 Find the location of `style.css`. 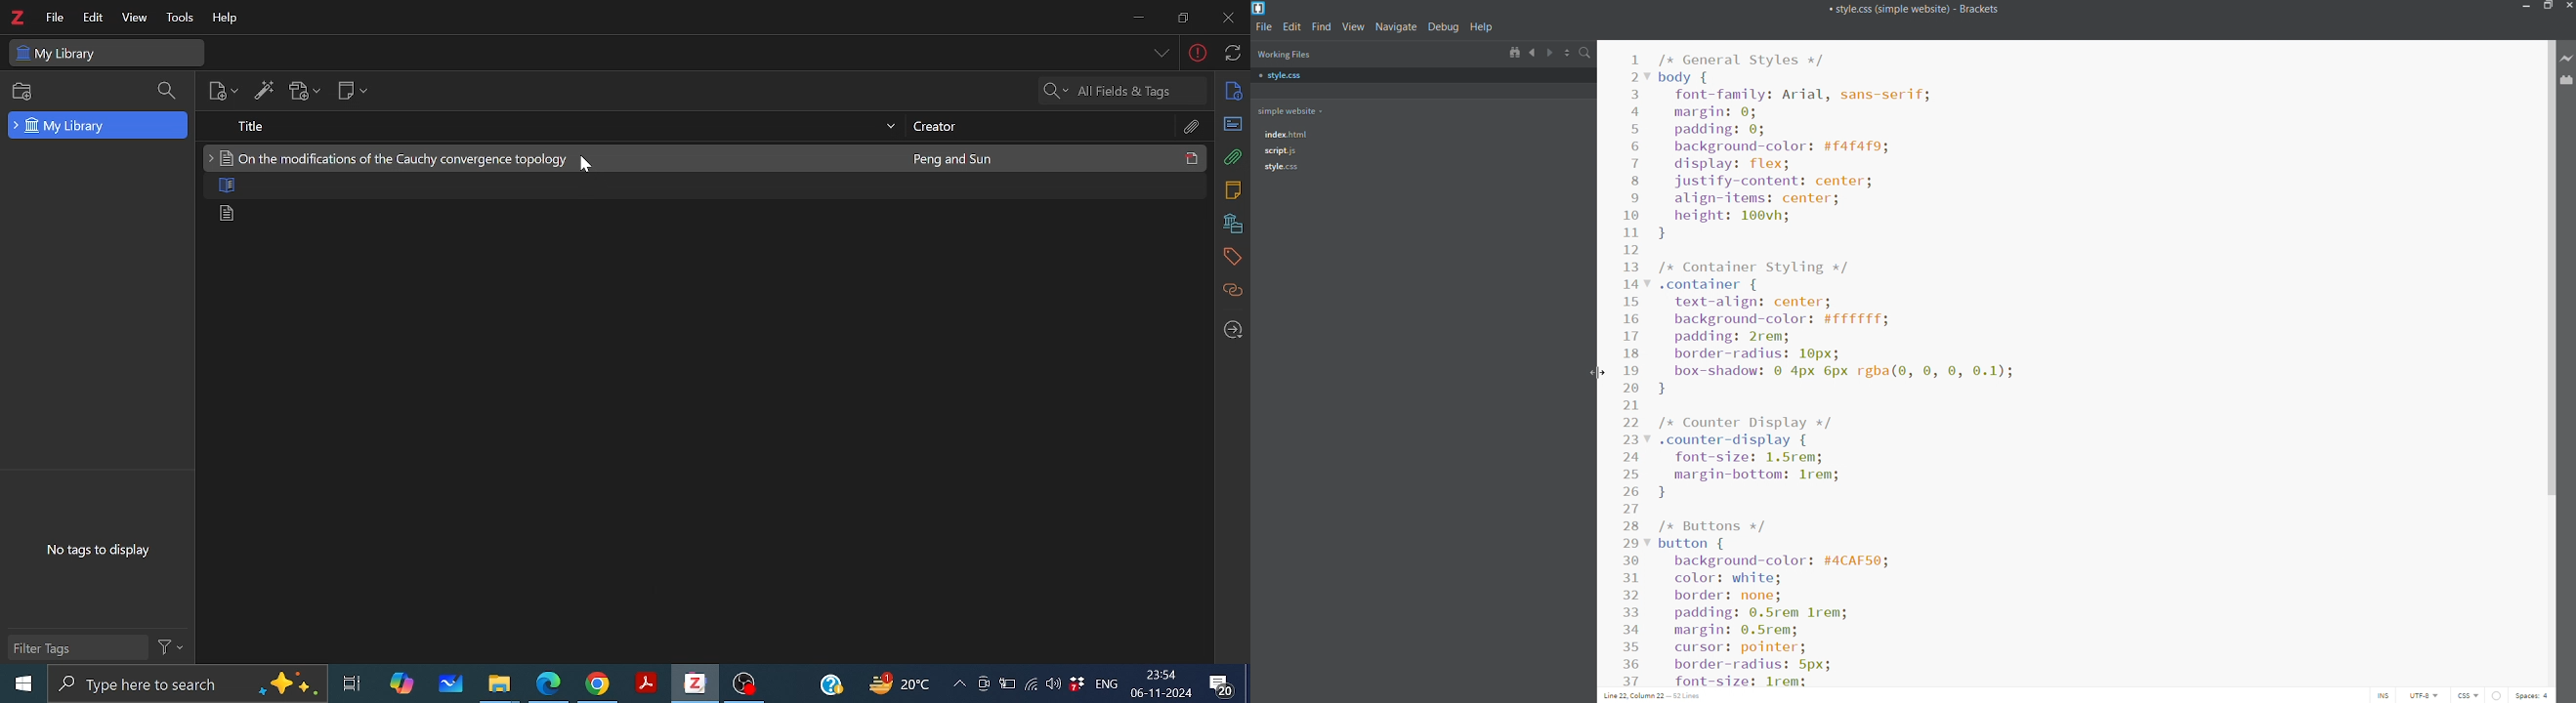

style.css is located at coordinates (1353, 76).